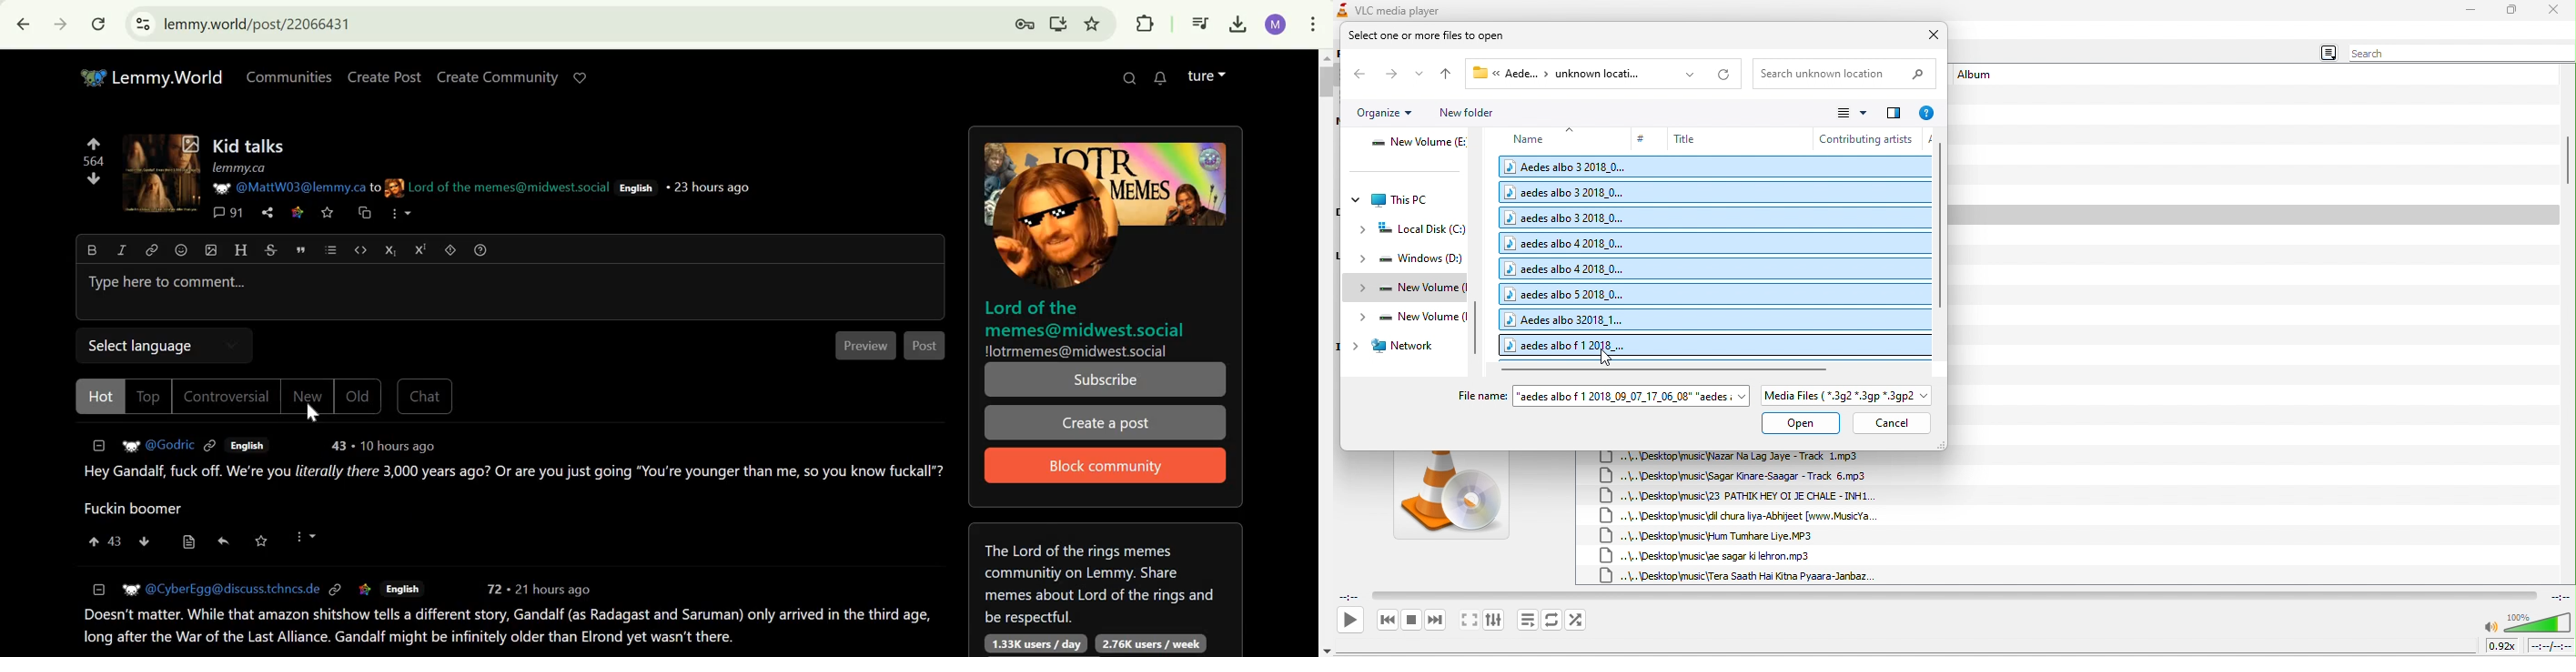 The width and height of the screenshot is (2576, 672). Describe the element at coordinates (1108, 464) in the screenshot. I see `Block community` at that location.